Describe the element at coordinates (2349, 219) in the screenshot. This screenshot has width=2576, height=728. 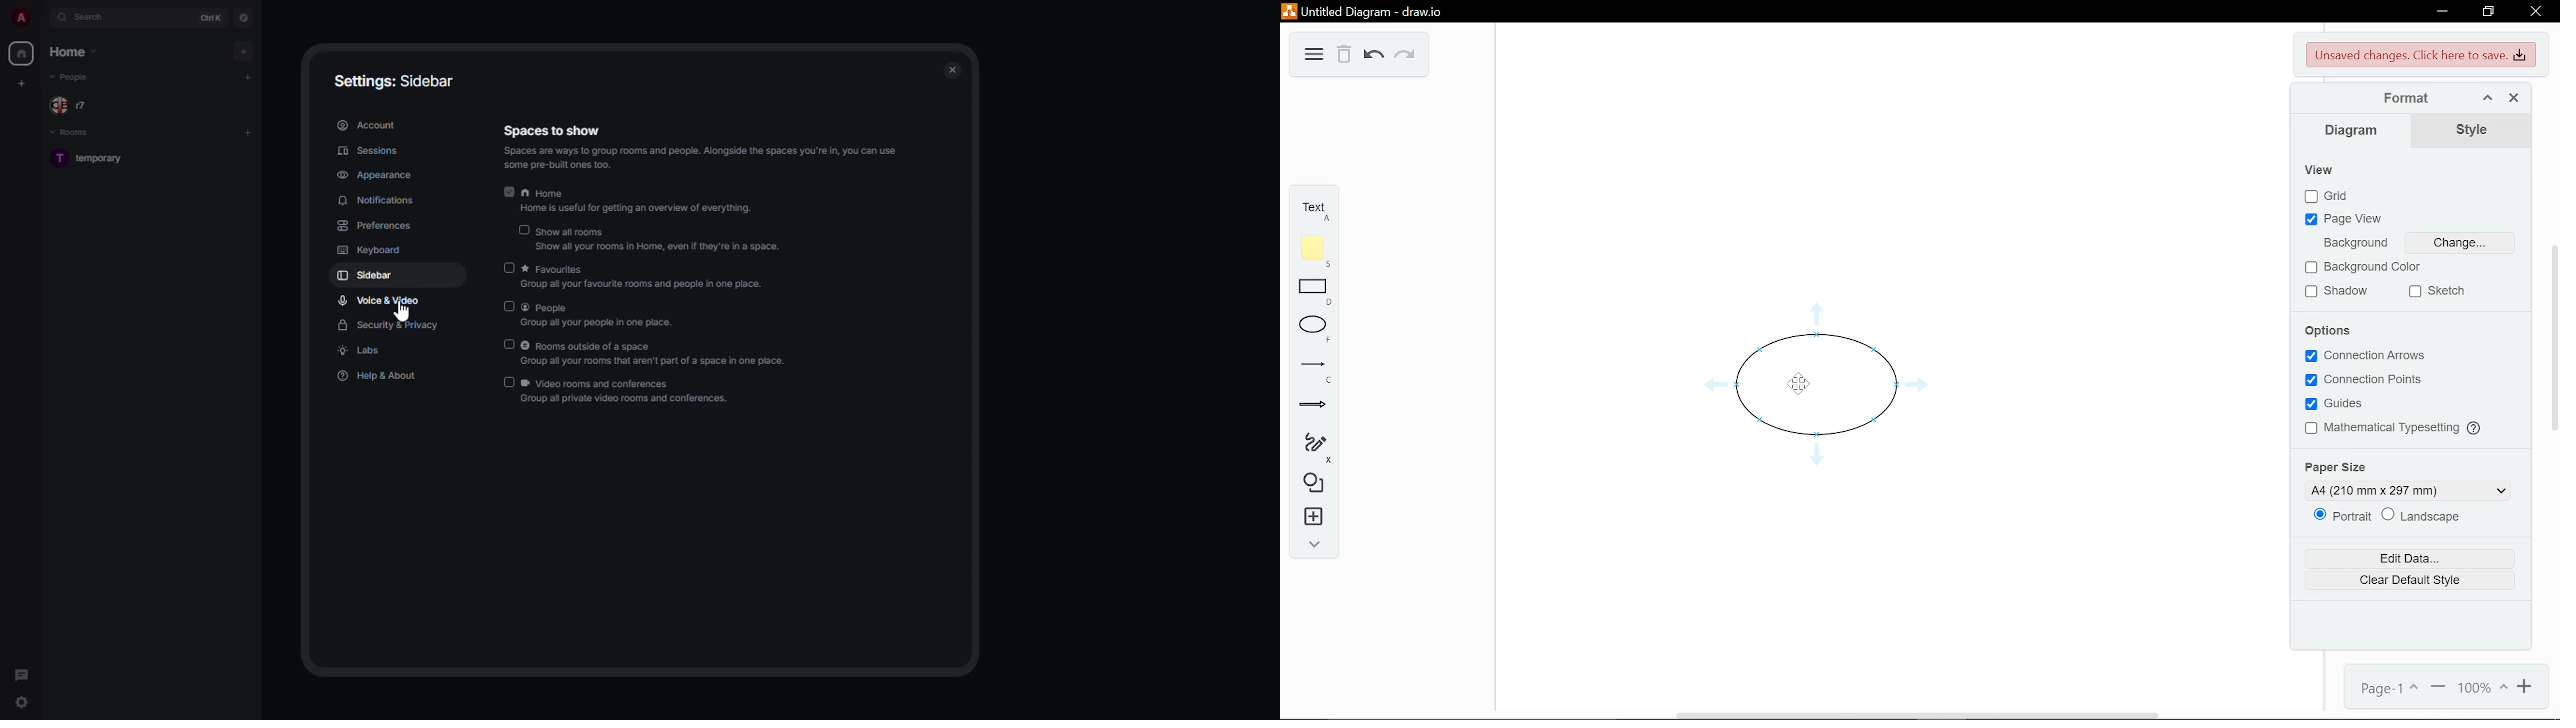
I see `Page view` at that location.